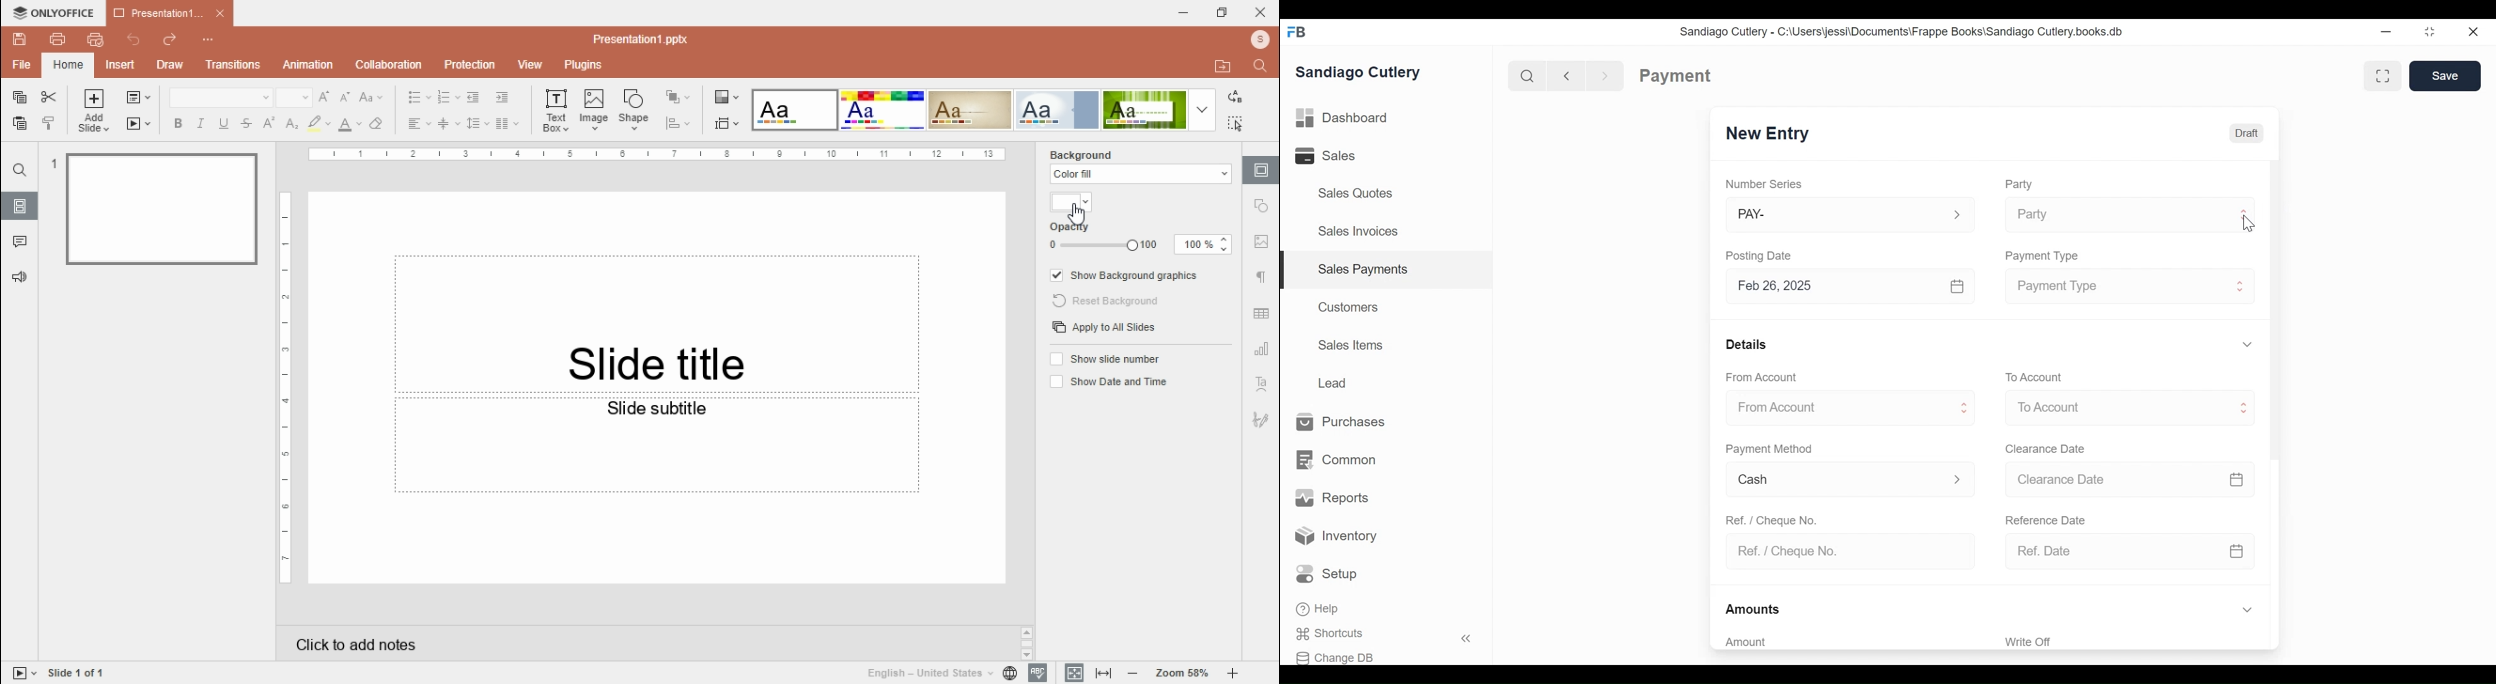 The height and width of the screenshot is (700, 2520). What do you see at coordinates (2033, 377) in the screenshot?
I see `To Account` at bounding box center [2033, 377].